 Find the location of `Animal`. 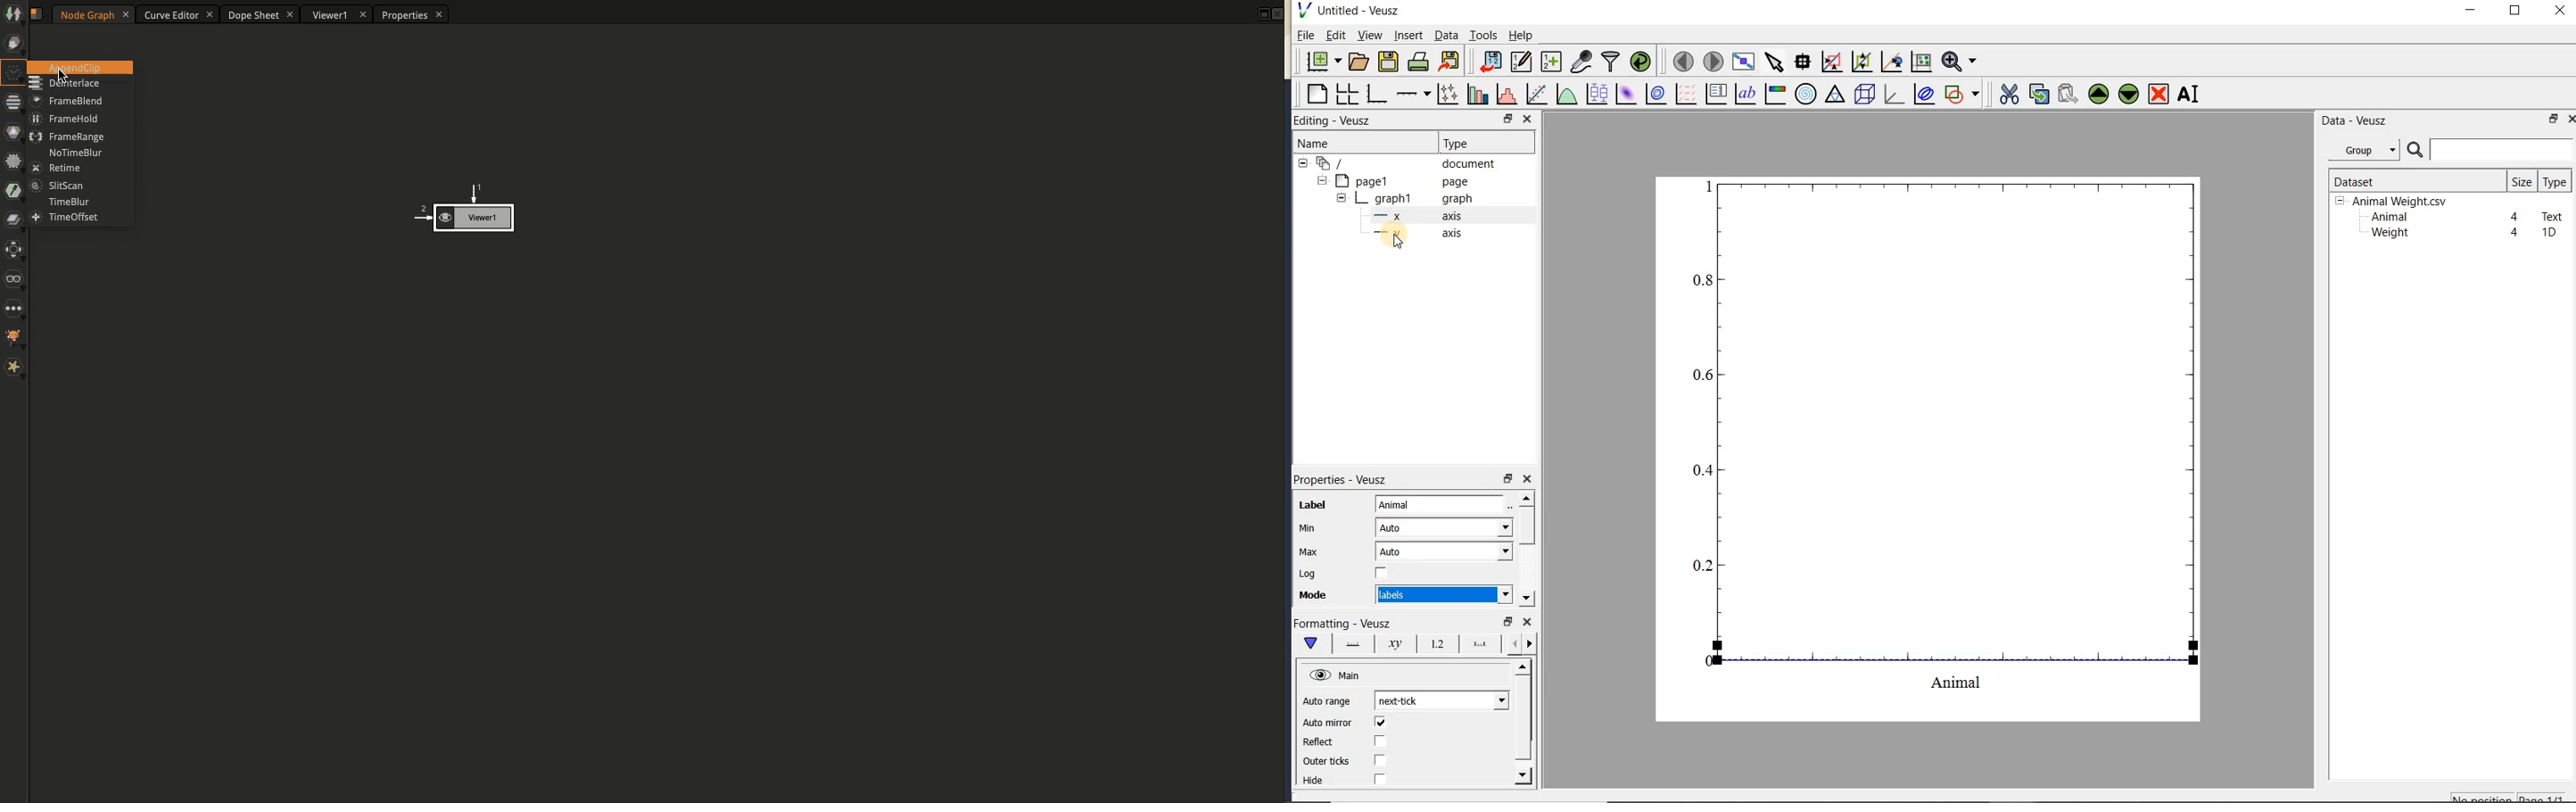

Animal is located at coordinates (1441, 505).